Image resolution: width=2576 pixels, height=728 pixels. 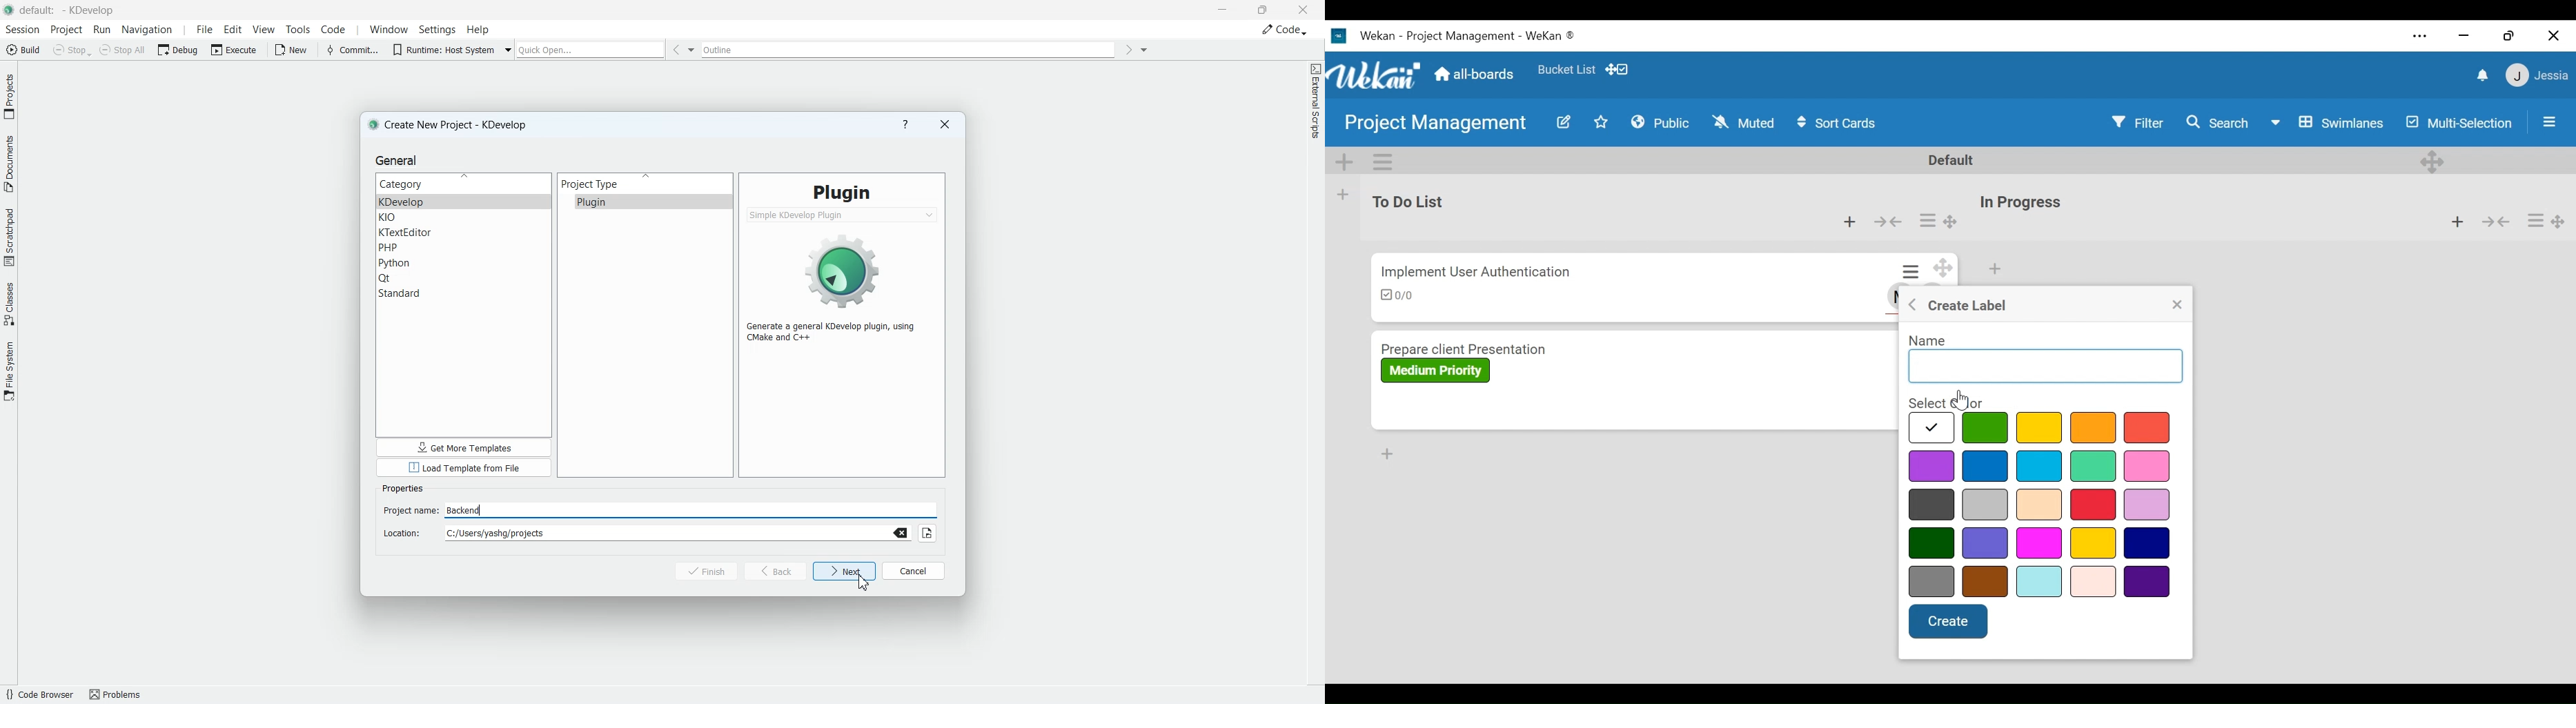 What do you see at coordinates (1469, 346) in the screenshot?
I see `Card Title` at bounding box center [1469, 346].